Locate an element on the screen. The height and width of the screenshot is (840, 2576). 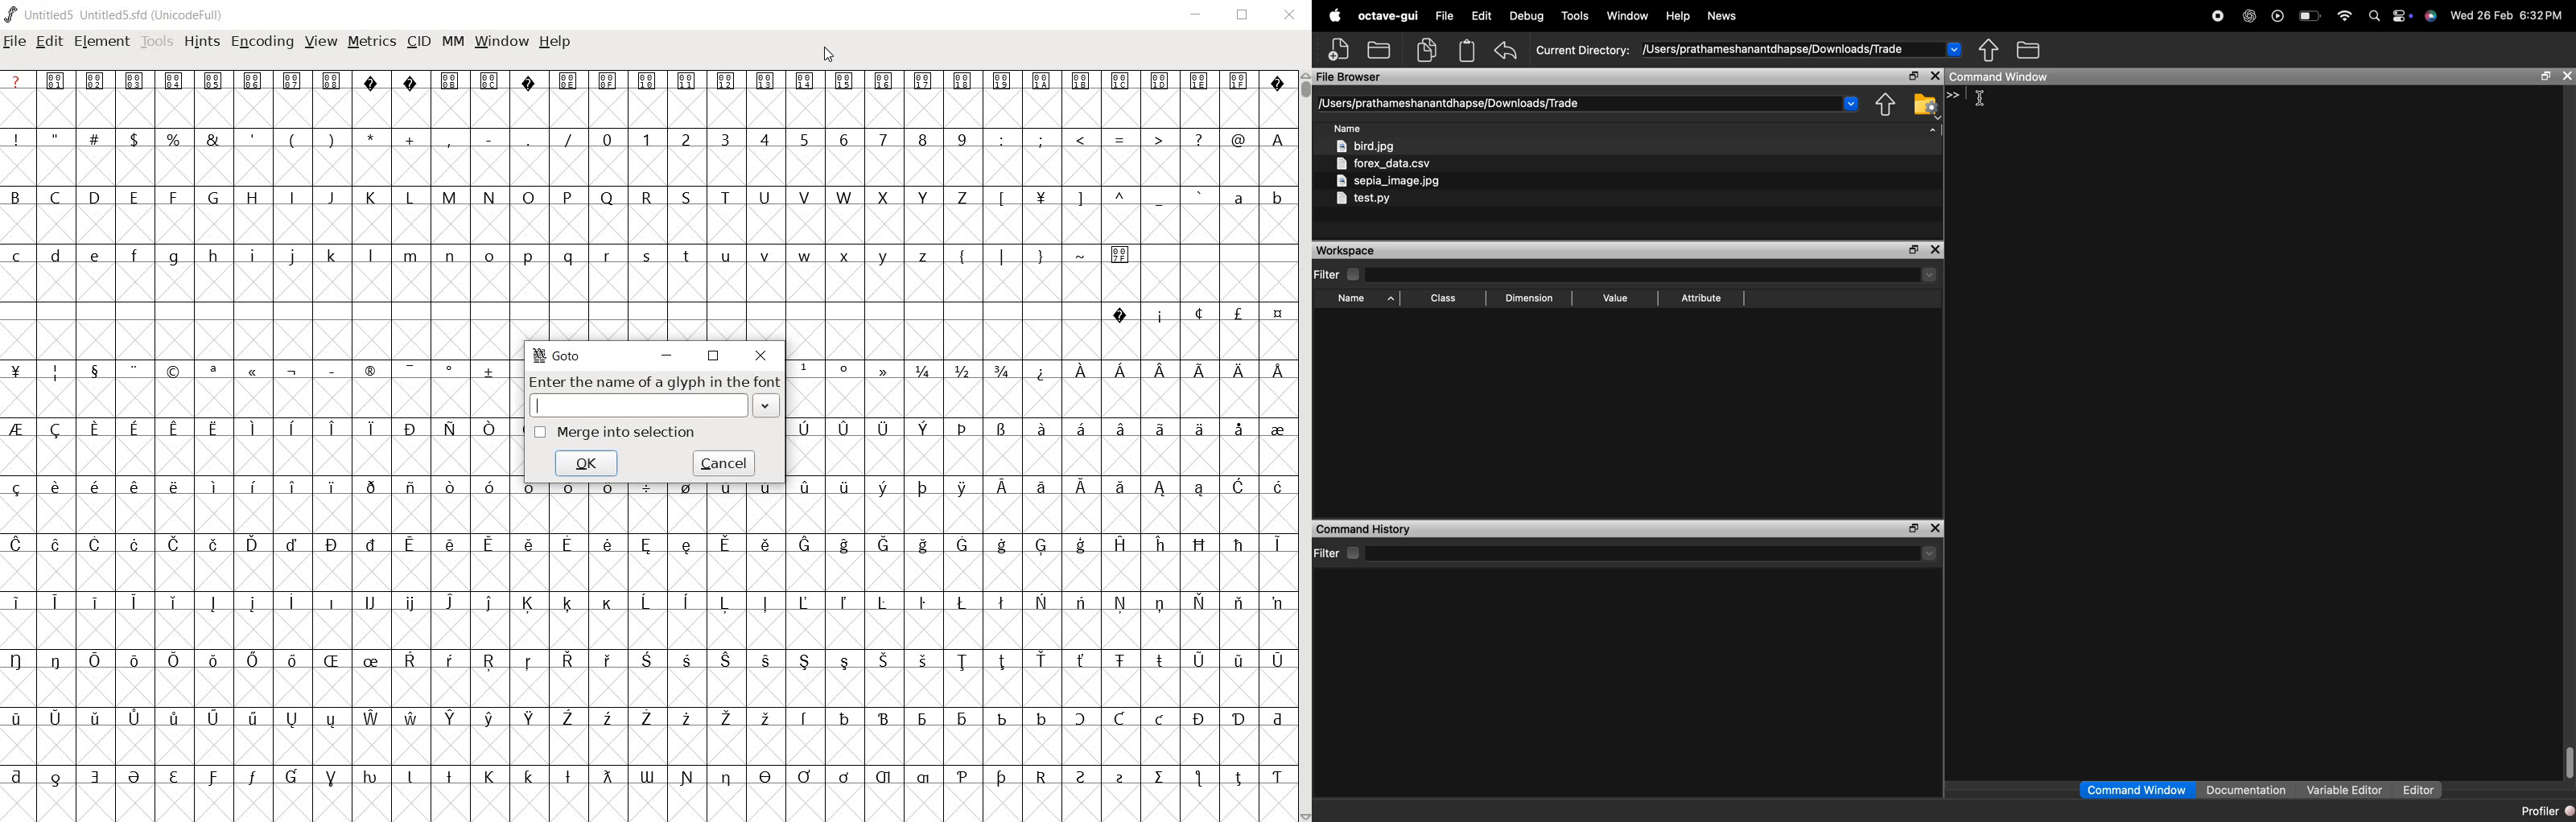
Symbol is located at coordinates (1160, 429).